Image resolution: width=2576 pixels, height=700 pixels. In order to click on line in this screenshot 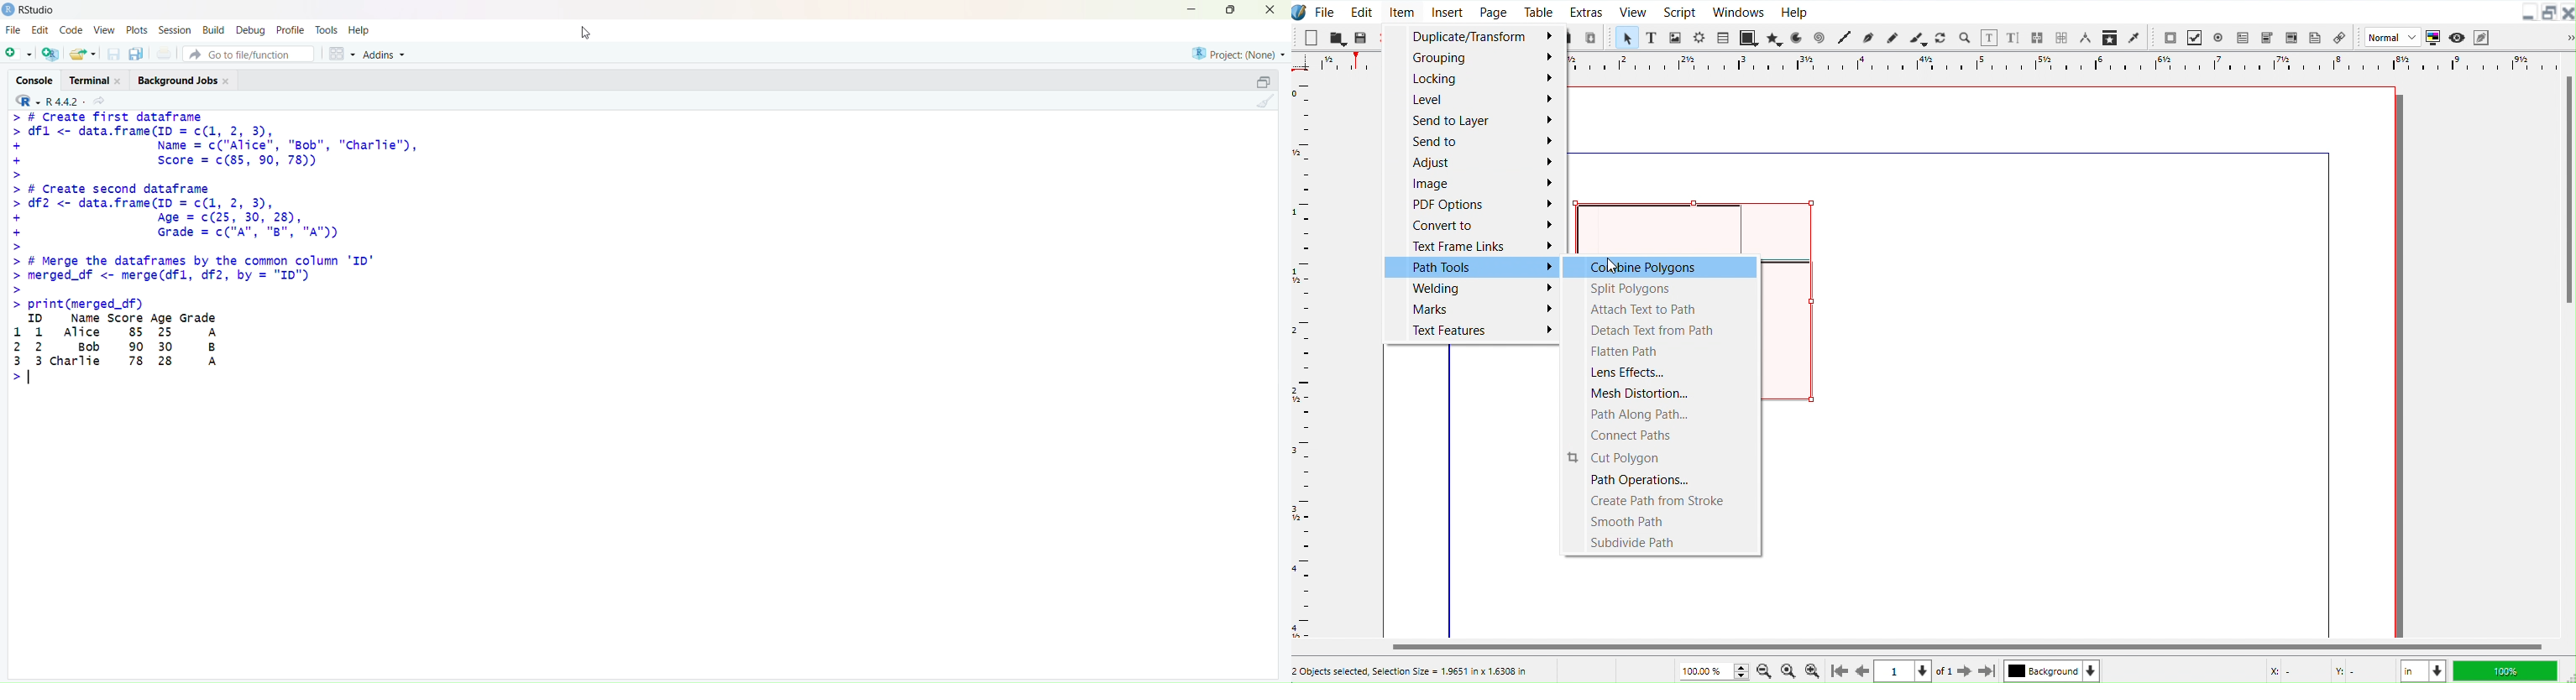, I will do `click(1453, 491)`.